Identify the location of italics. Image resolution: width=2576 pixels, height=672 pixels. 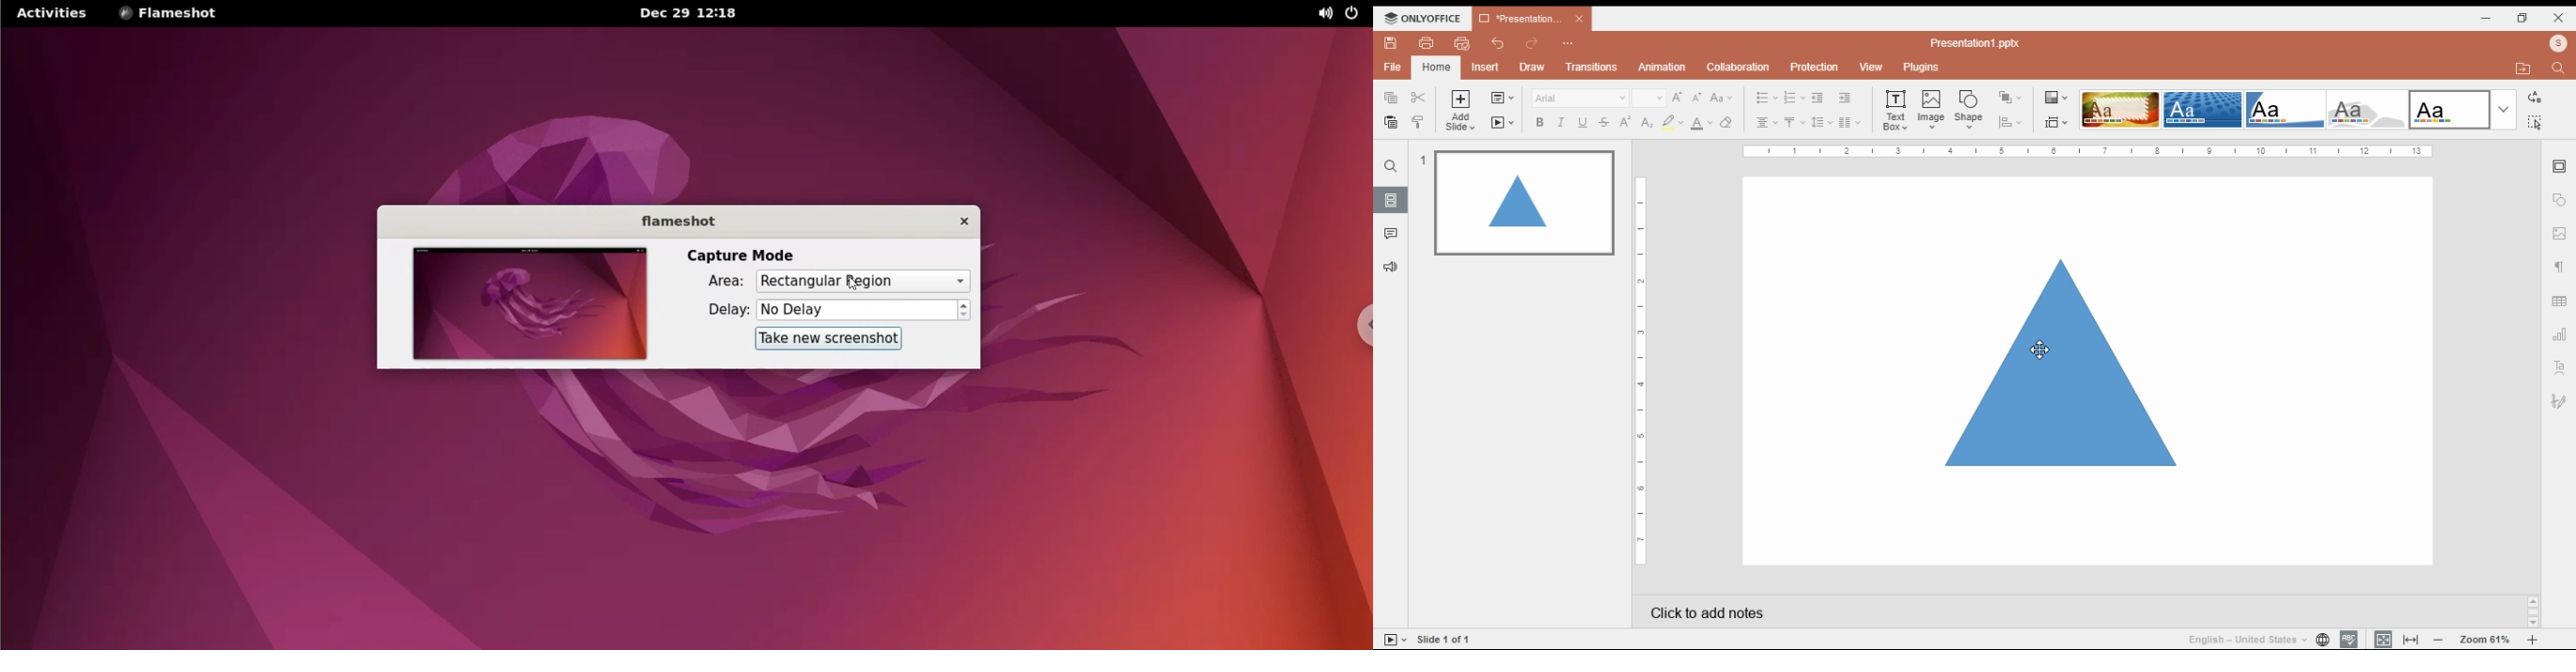
(1559, 121).